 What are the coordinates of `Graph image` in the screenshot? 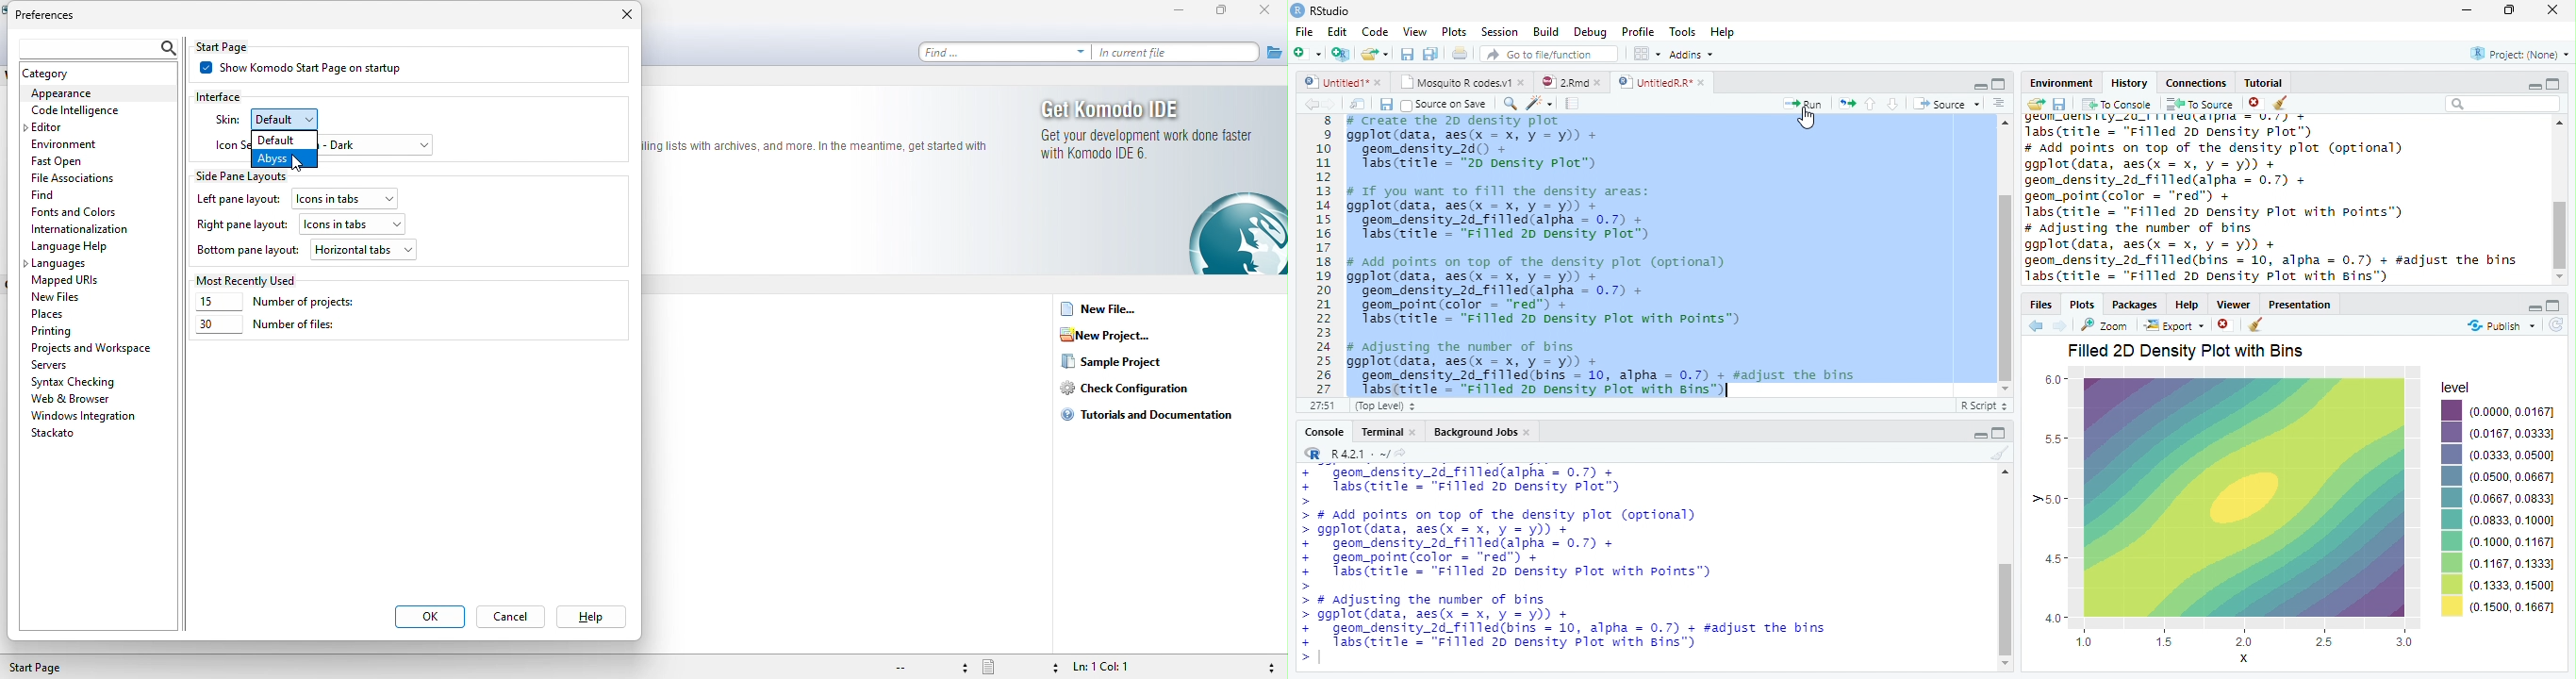 It's located at (2230, 517).